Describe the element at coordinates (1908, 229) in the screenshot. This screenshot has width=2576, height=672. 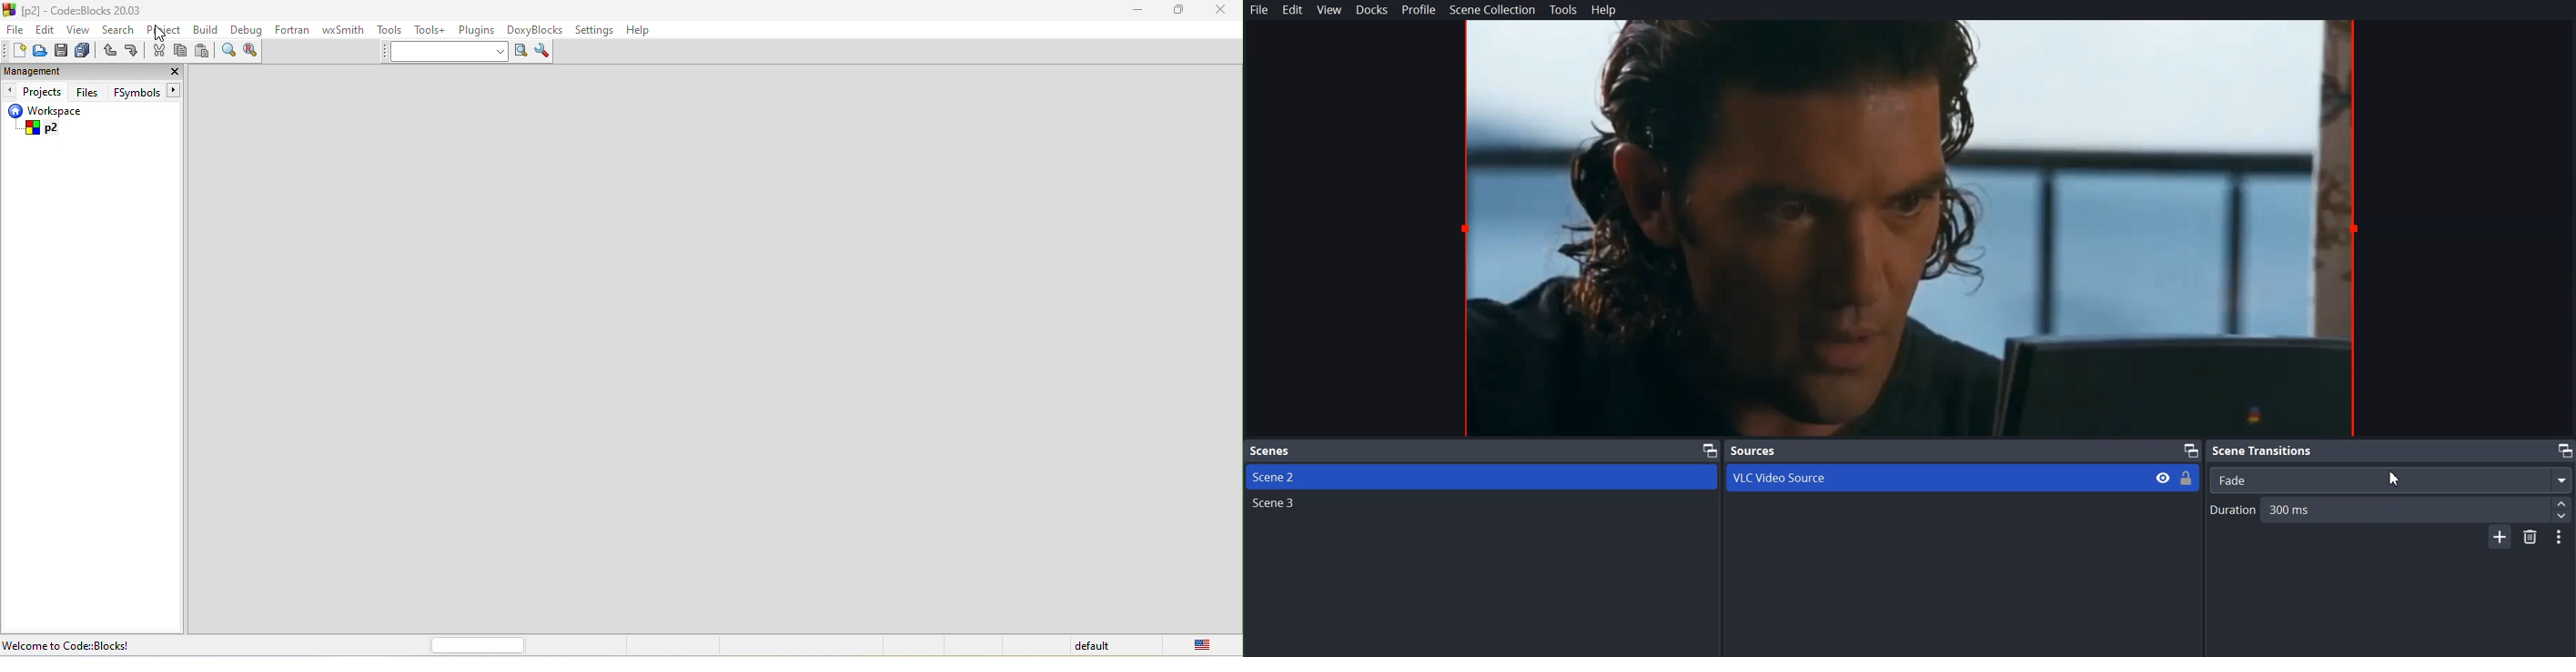
I see `Source file preview` at that location.